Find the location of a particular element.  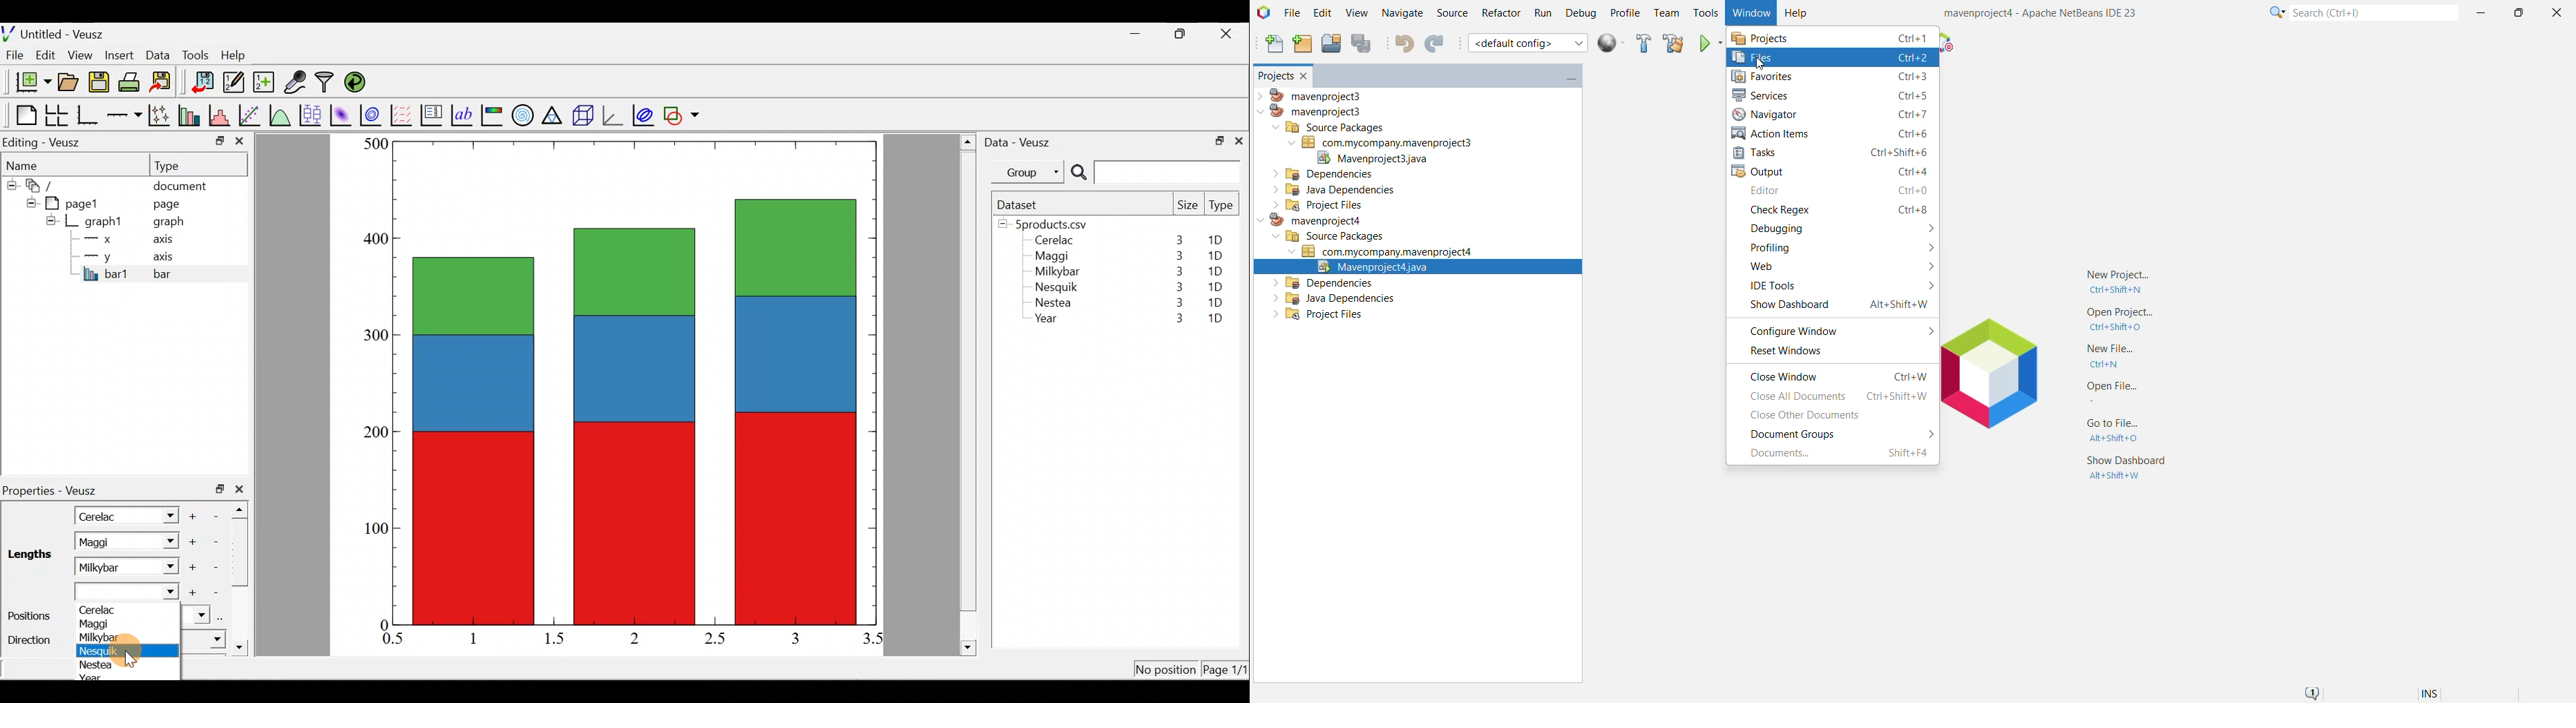

Add another item is located at coordinates (191, 542).